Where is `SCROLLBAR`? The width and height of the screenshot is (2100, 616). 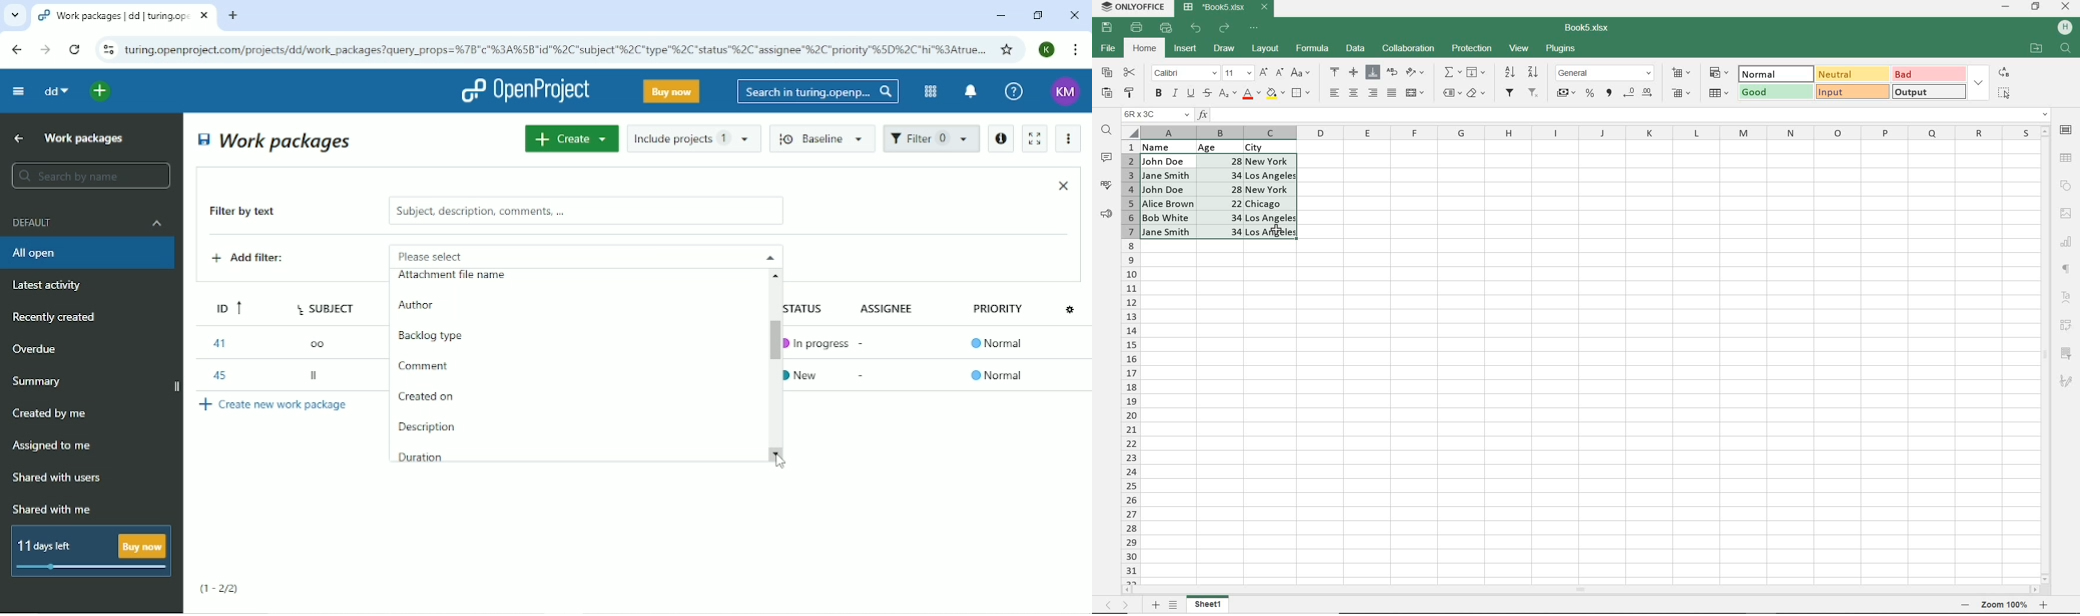
SCROLLBAR is located at coordinates (1584, 590).